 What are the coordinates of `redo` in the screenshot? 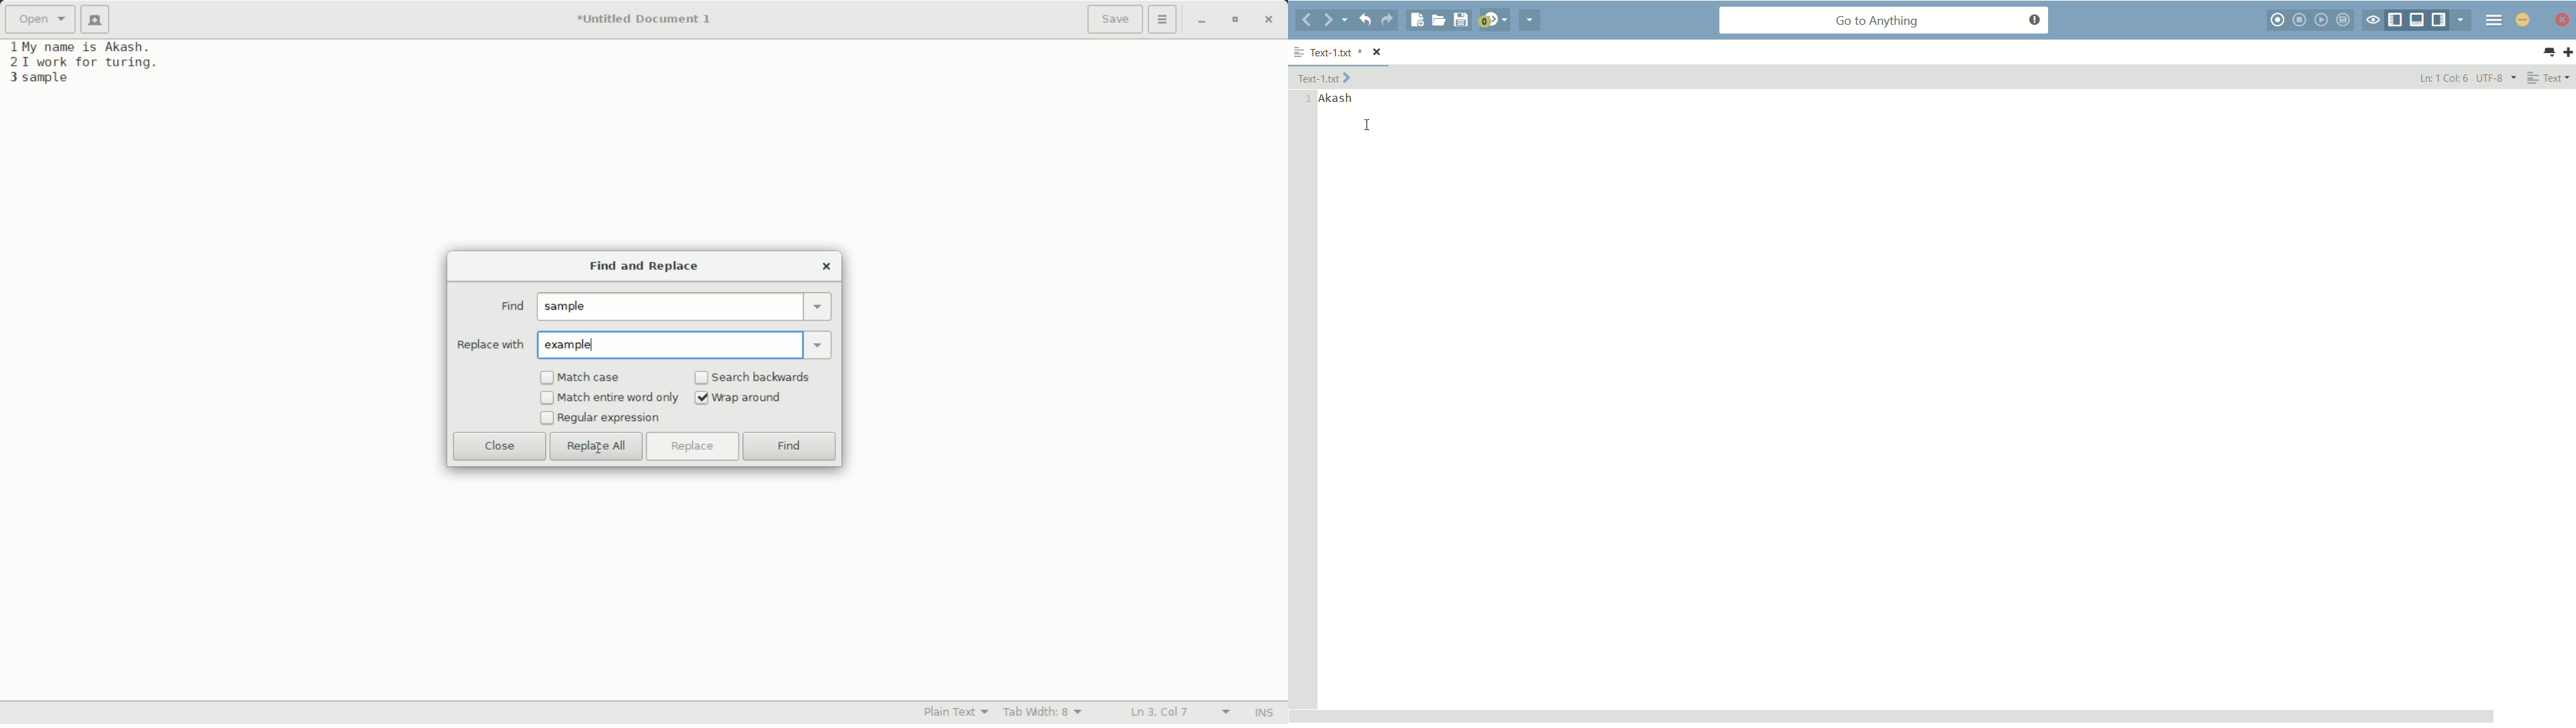 It's located at (1388, 21).